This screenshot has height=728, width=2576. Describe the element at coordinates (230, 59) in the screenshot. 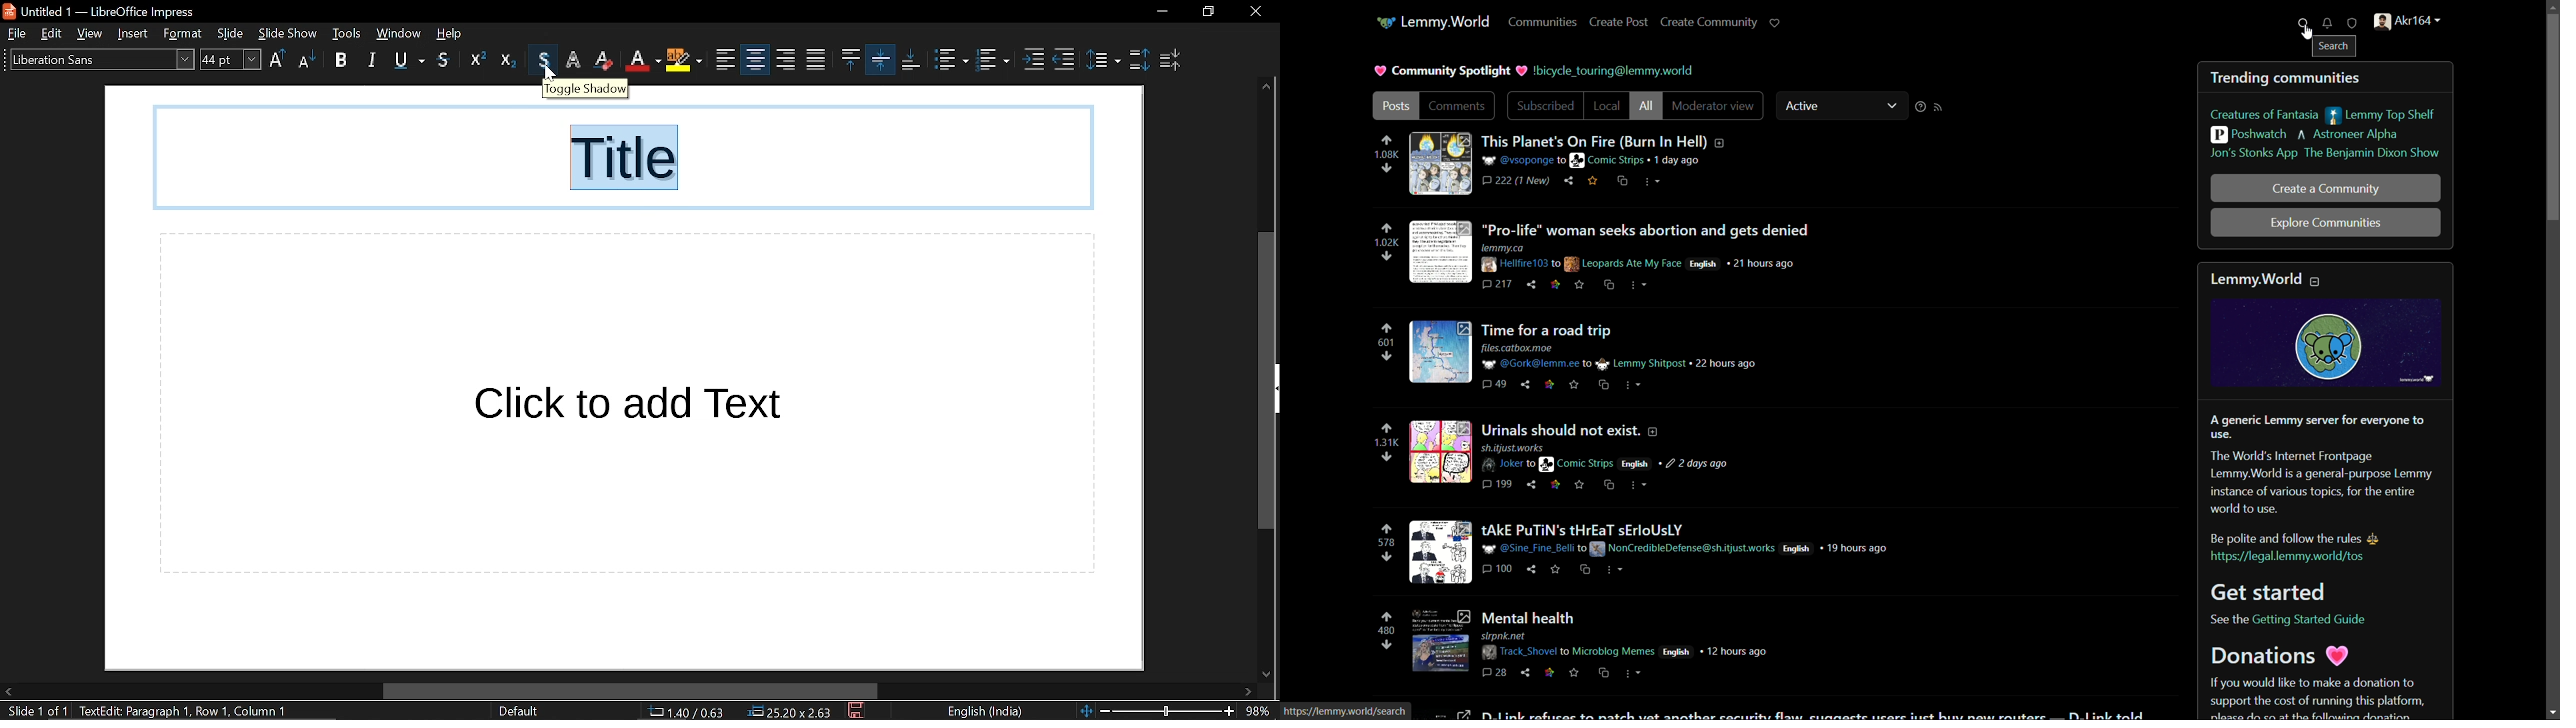

I see `text size` at that location.